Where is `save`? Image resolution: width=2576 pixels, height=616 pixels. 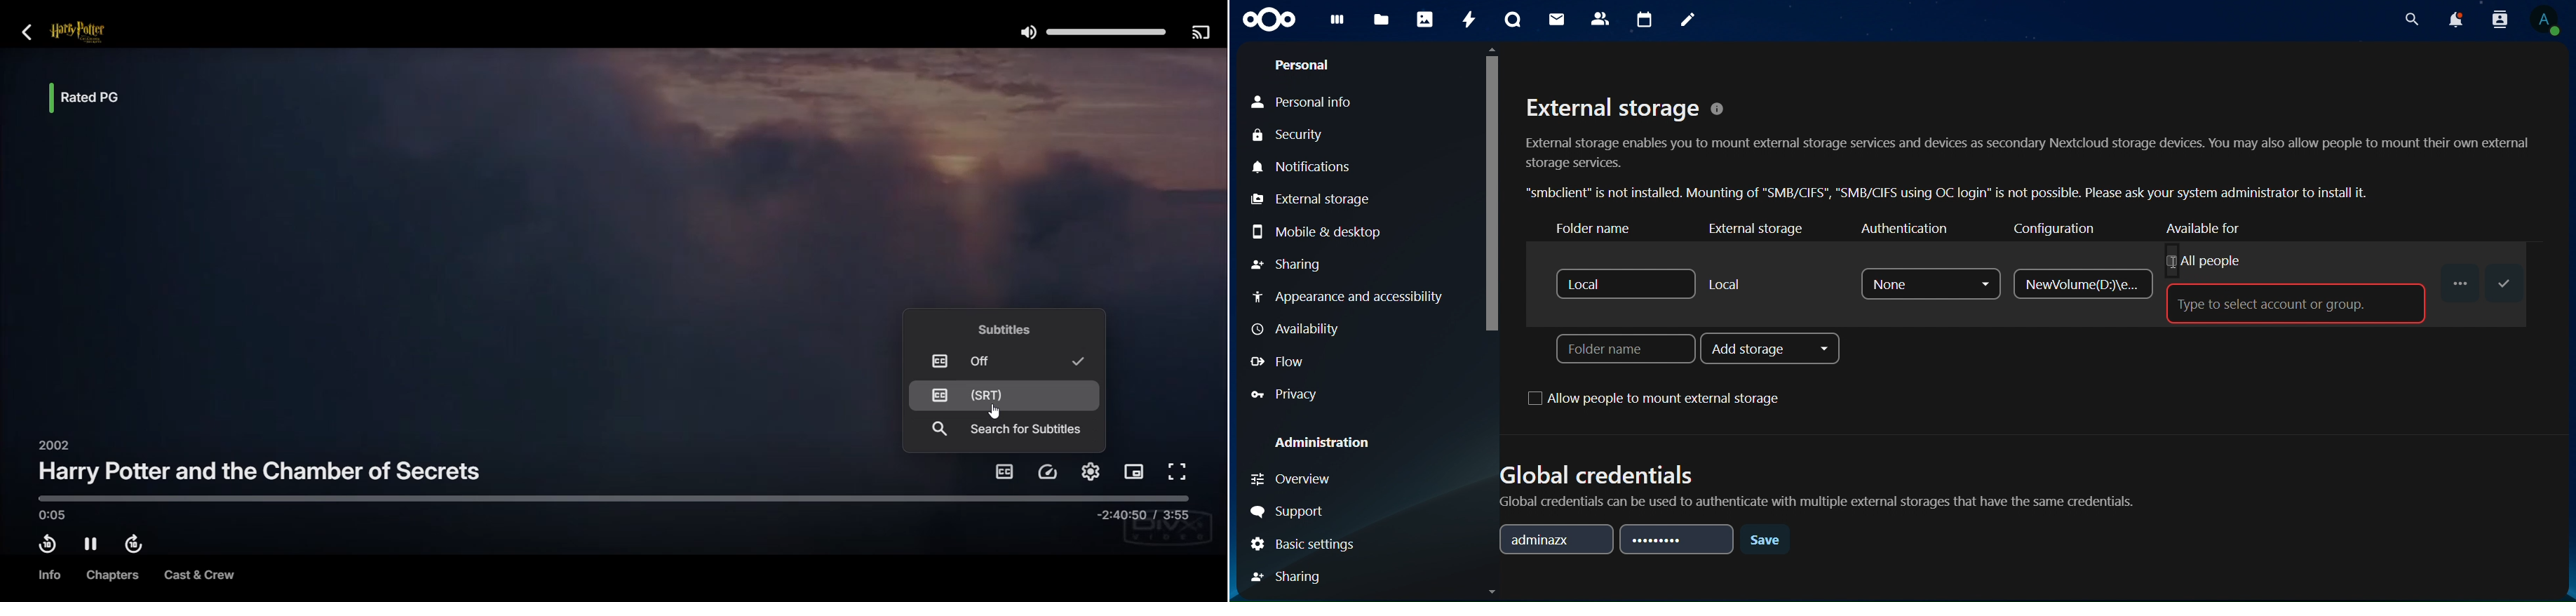 save is located at coordinates (2505, 283).